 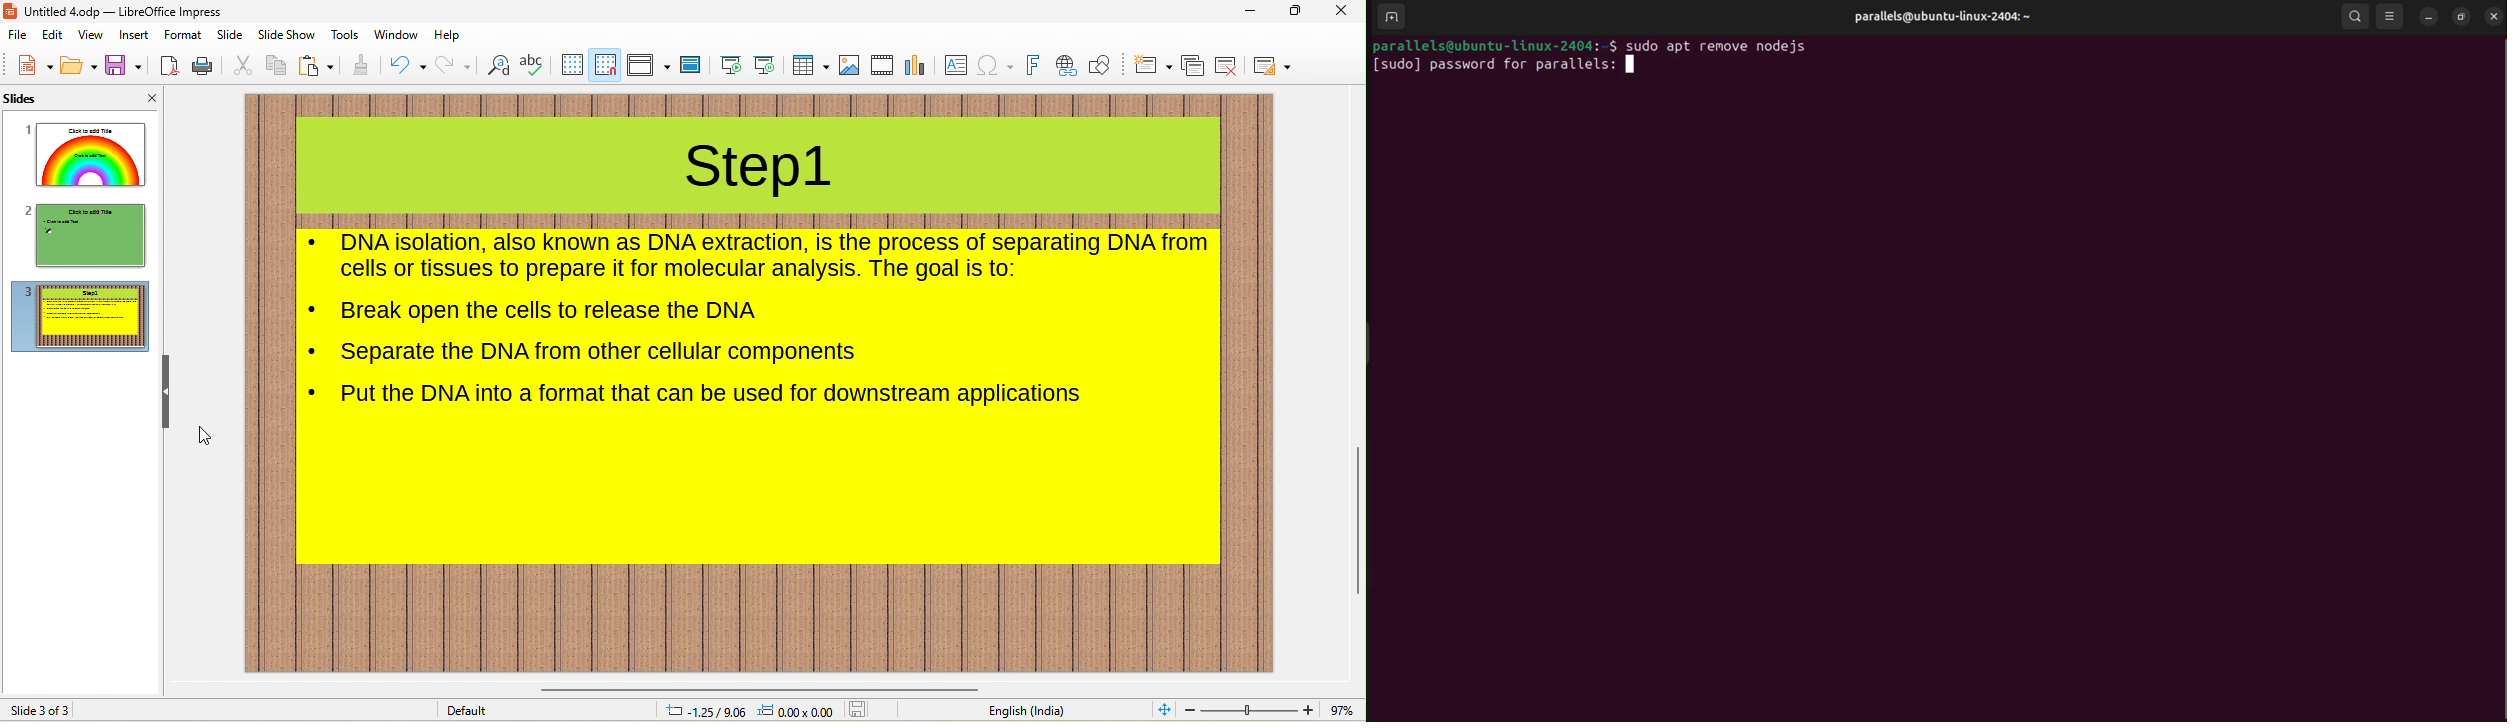 I want to click on edit, so click(x=55, y=37).